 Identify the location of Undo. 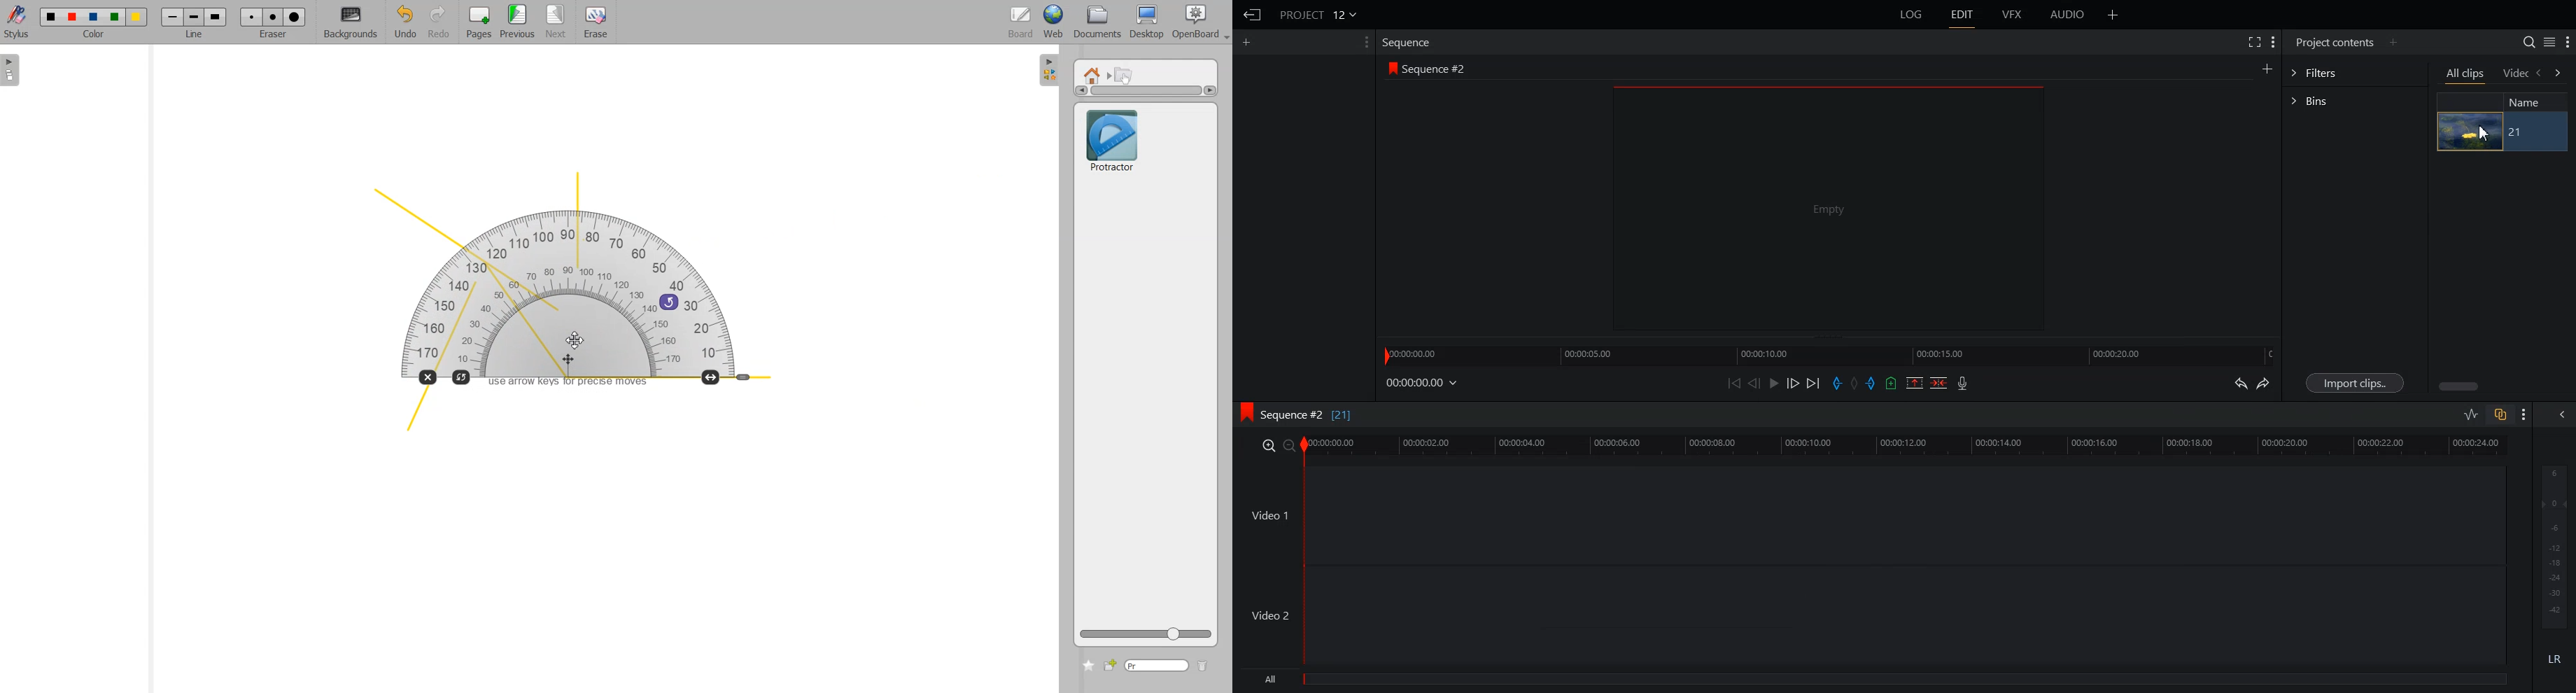
(2240, 383).